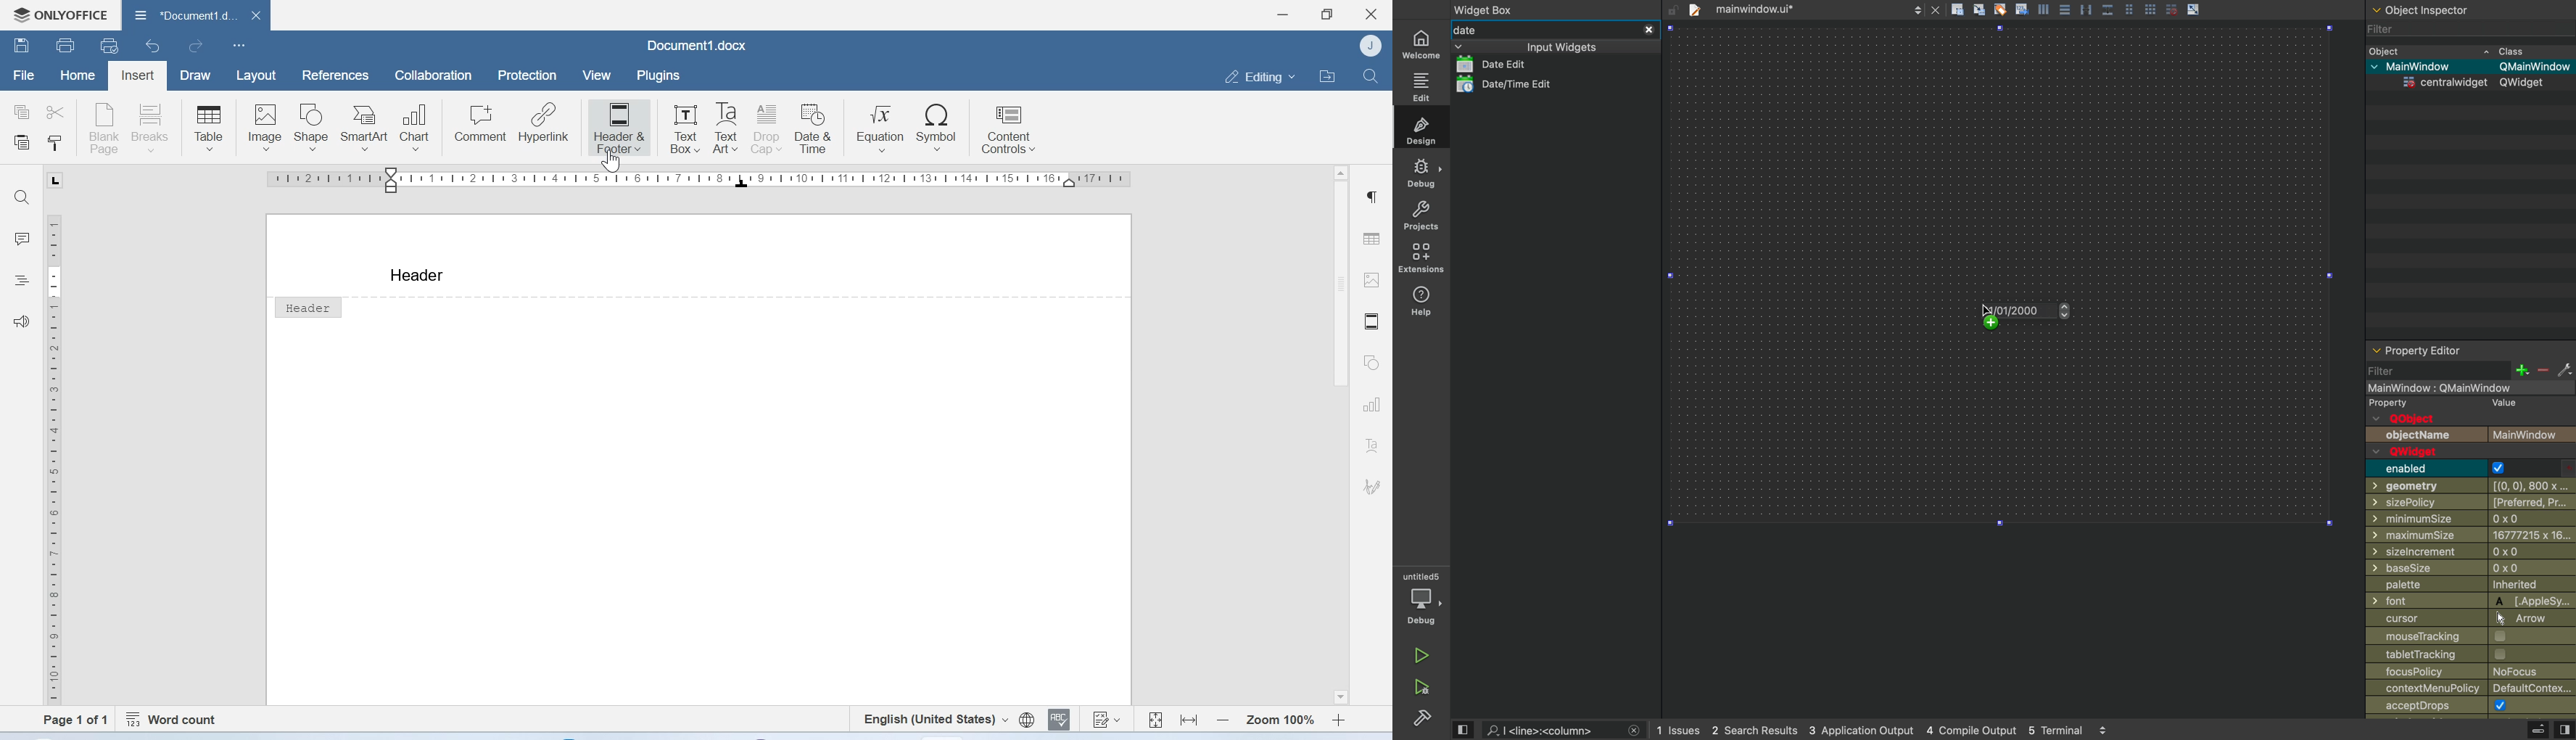  I want to click on Open file location, so click(1326, 75).